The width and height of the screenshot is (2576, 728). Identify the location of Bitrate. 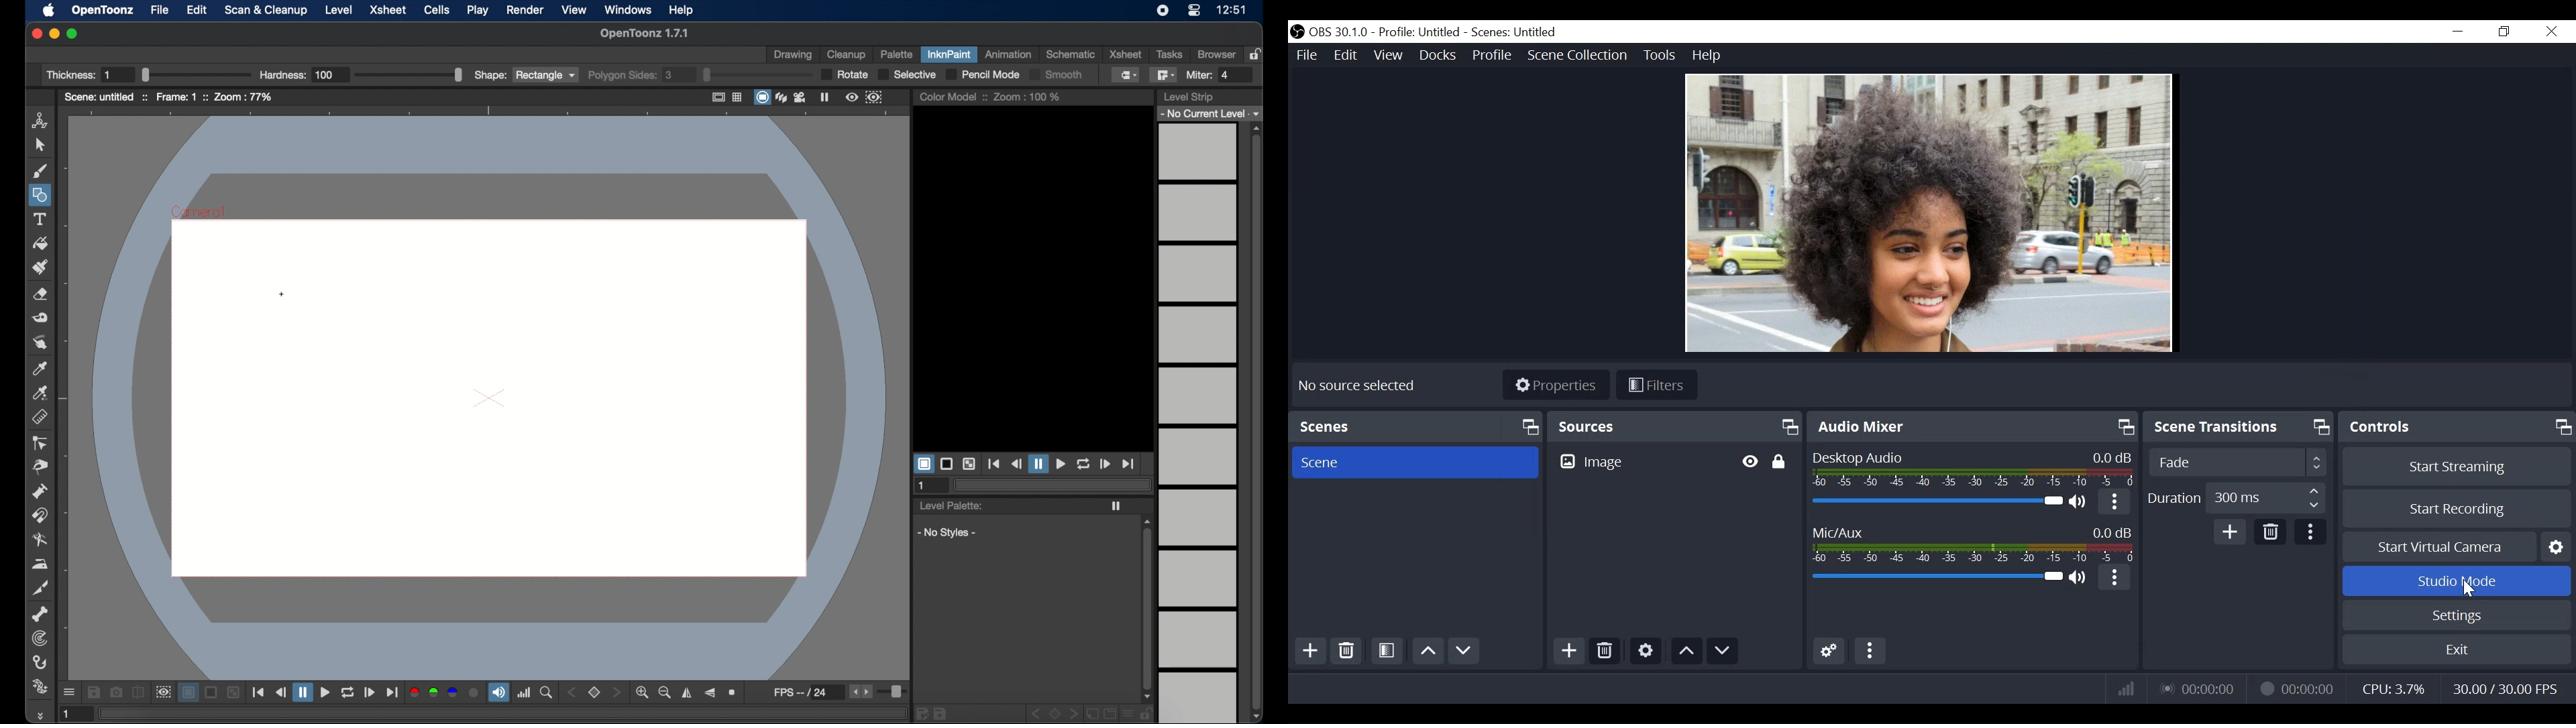
(2130, 689).